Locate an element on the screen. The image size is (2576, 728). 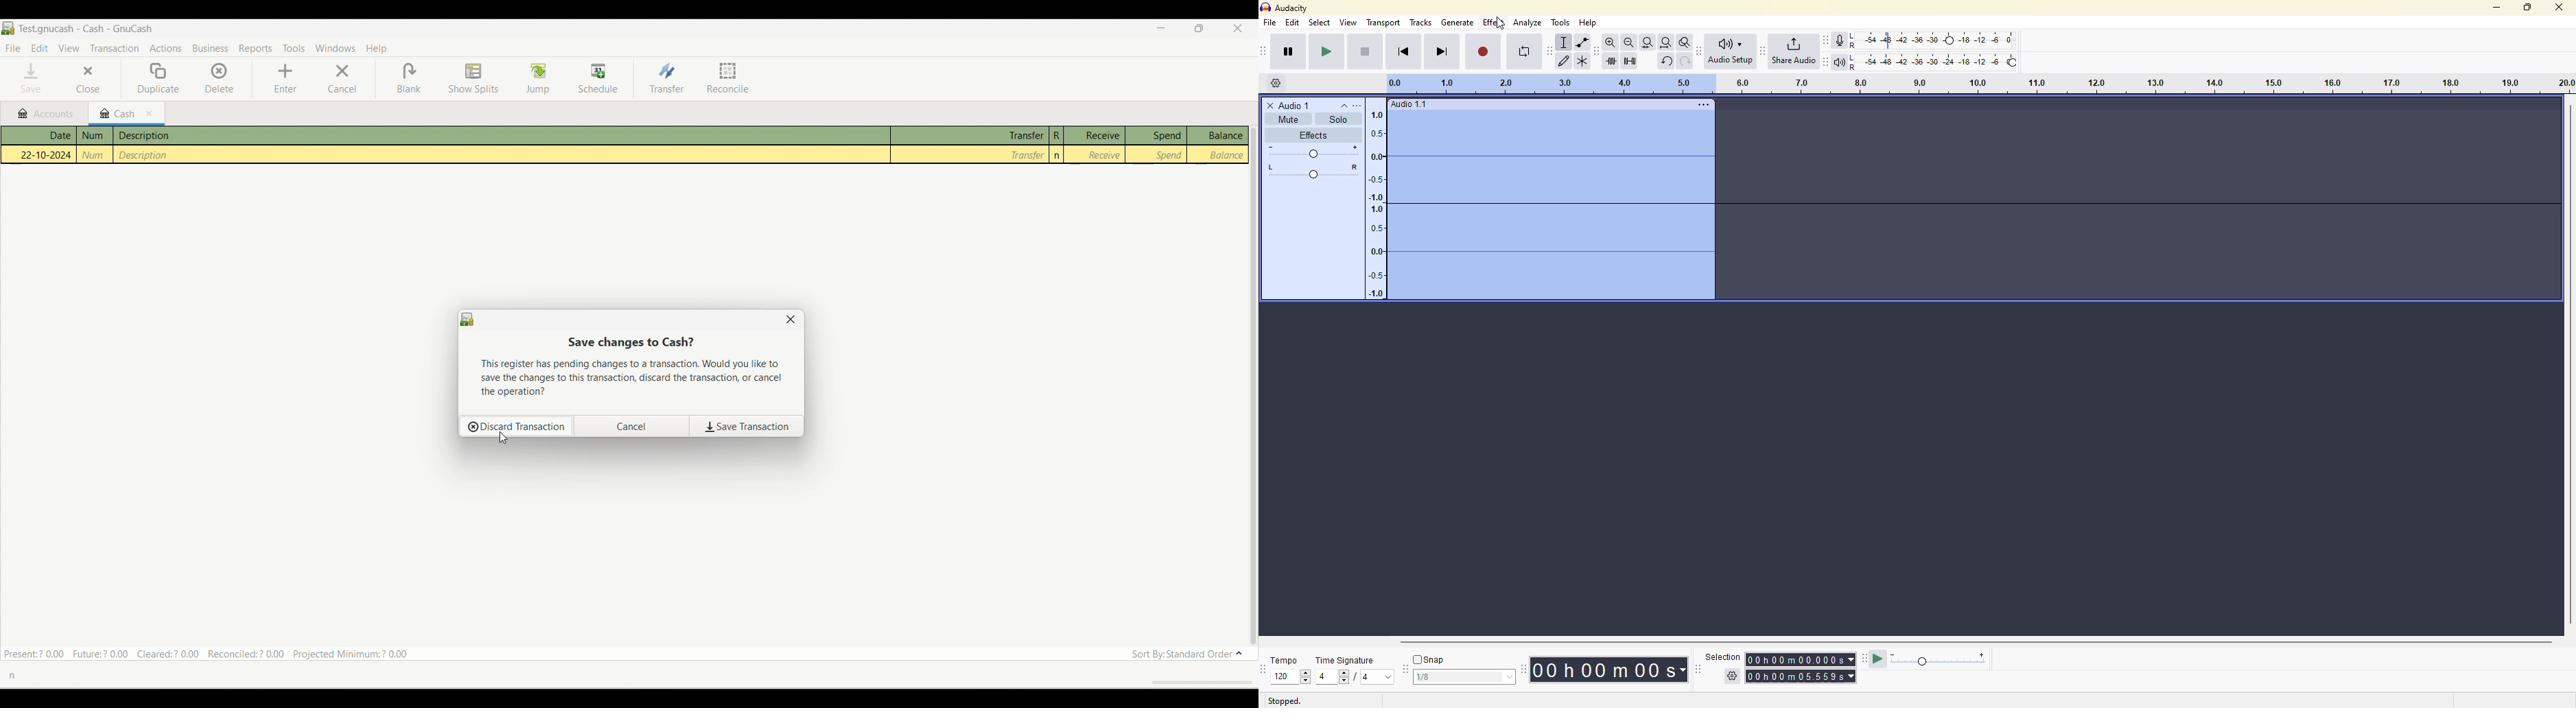
Reports is located at coordinates (255, 49).